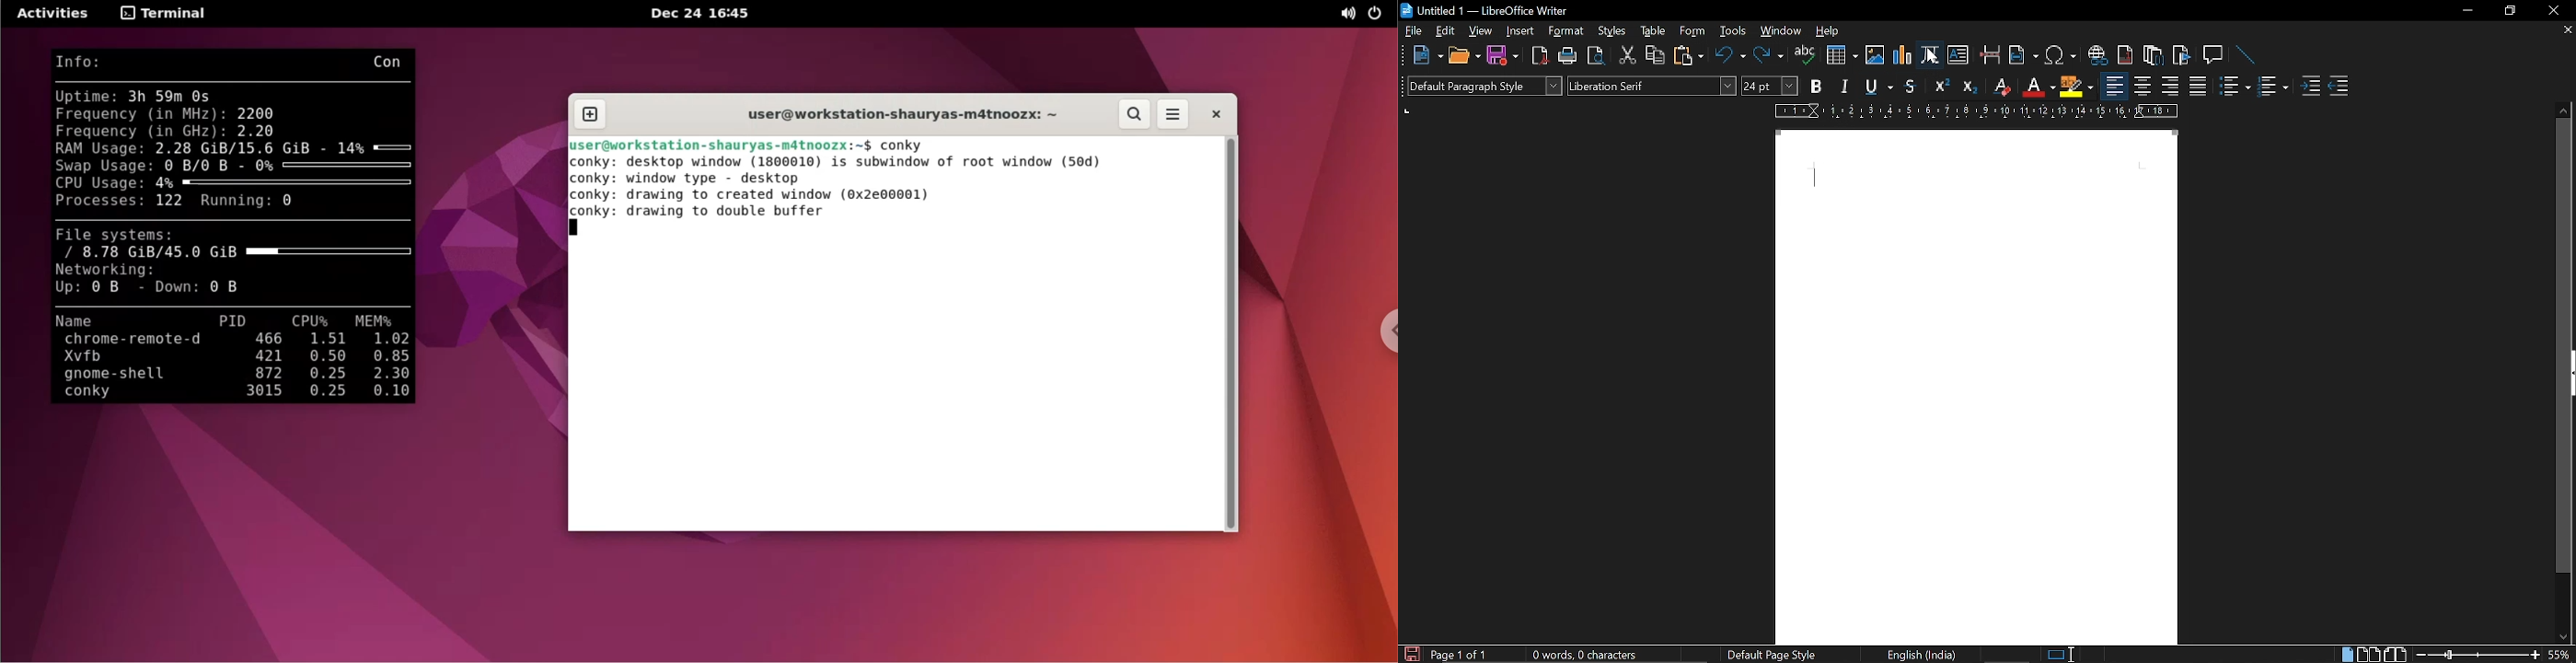  Describe the element at coordinates (2181, 56) in the screenshot. I see `insert bookmark` at that location.